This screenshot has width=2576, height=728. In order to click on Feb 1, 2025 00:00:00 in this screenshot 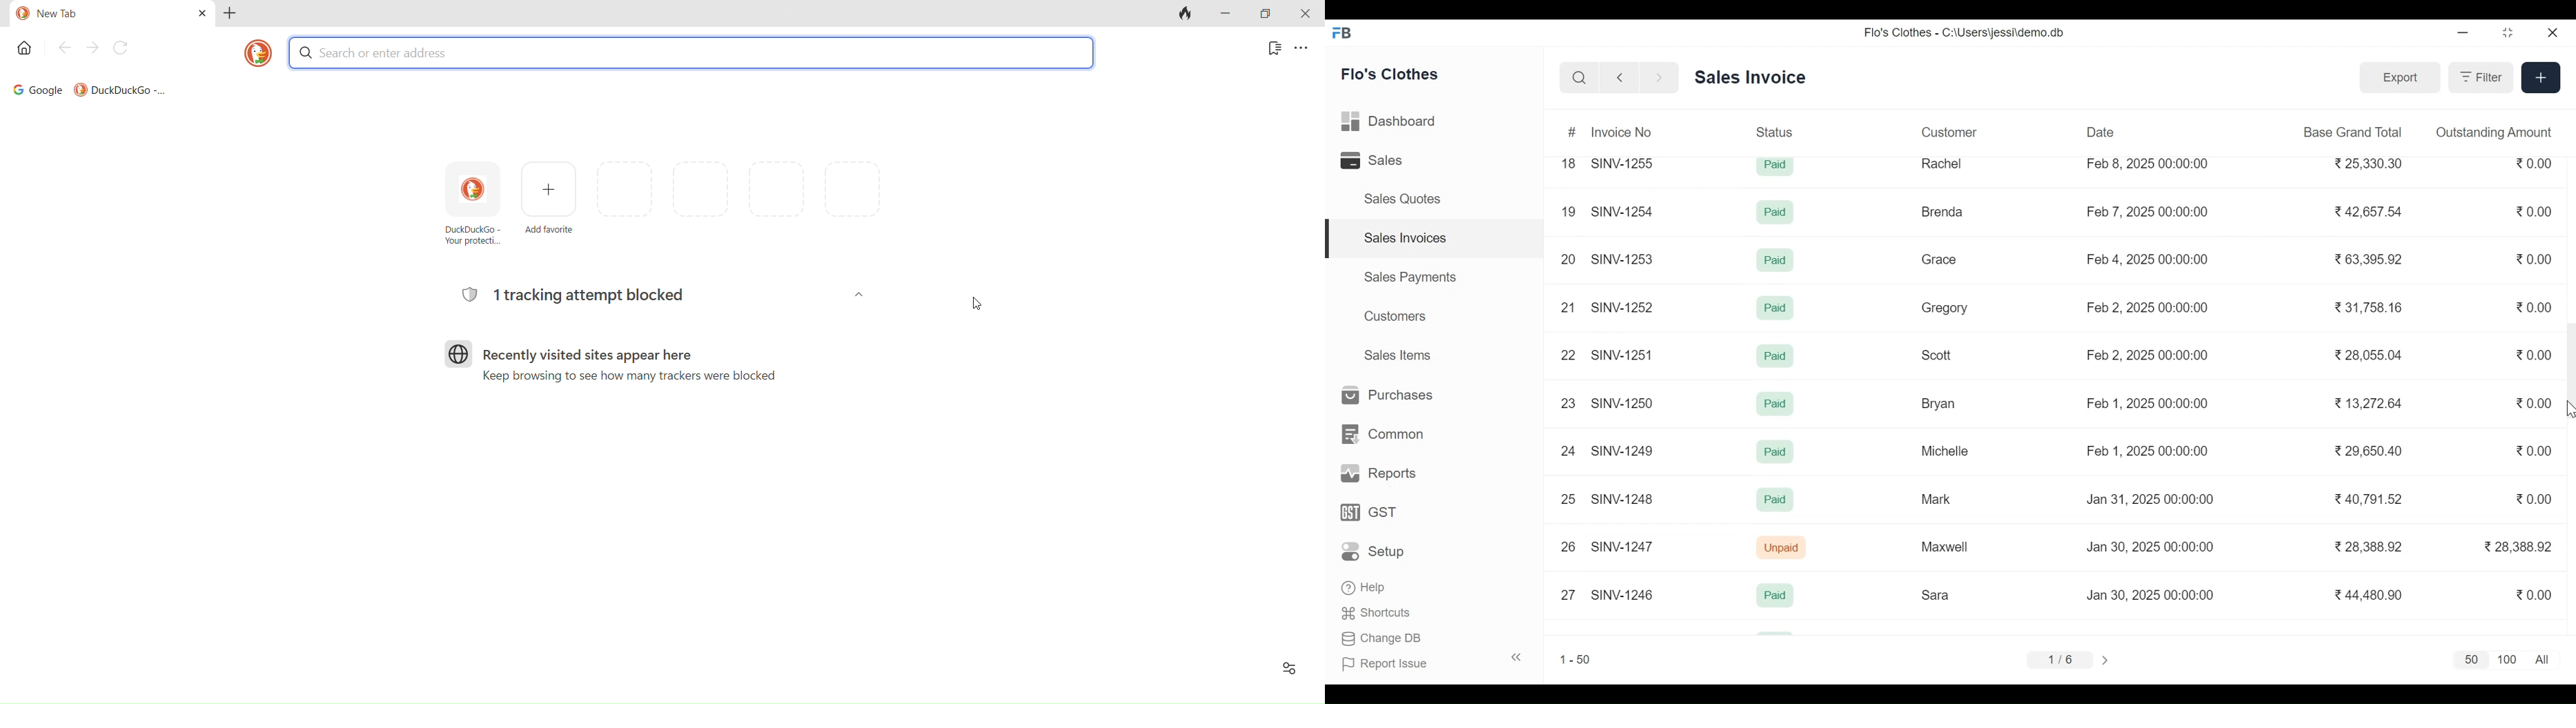, I will do `click(2147, 402)`.